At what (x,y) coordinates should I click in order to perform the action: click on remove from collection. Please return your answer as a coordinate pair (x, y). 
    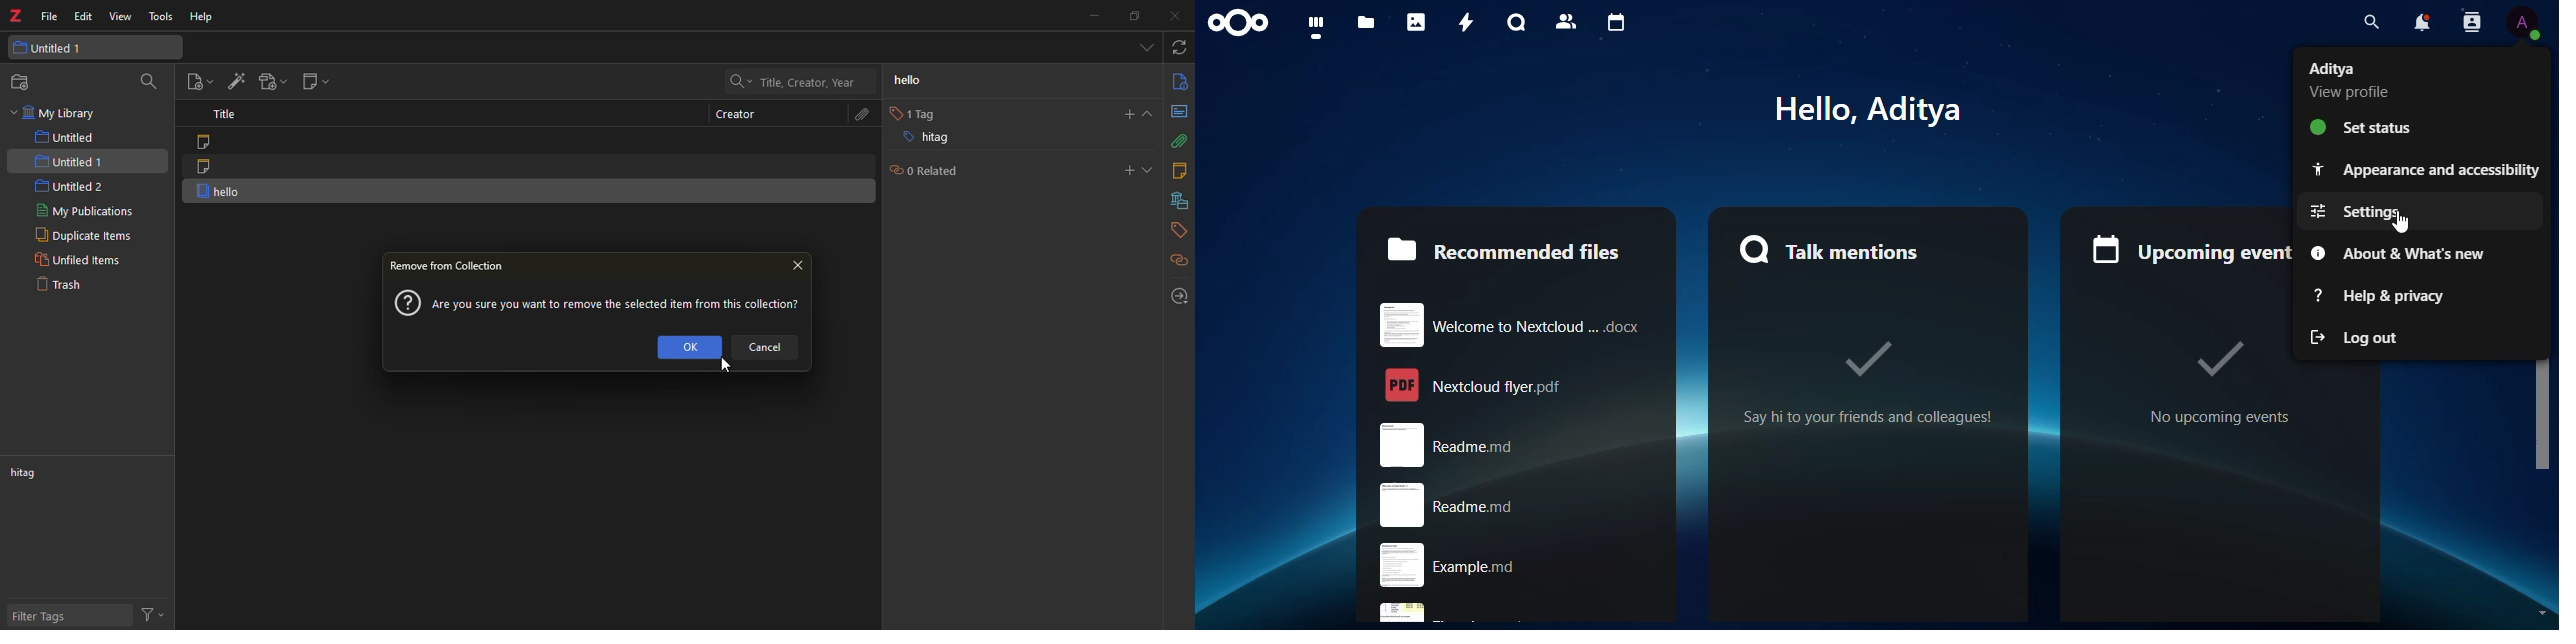
    Looking at the image, I should click on (450, 266).